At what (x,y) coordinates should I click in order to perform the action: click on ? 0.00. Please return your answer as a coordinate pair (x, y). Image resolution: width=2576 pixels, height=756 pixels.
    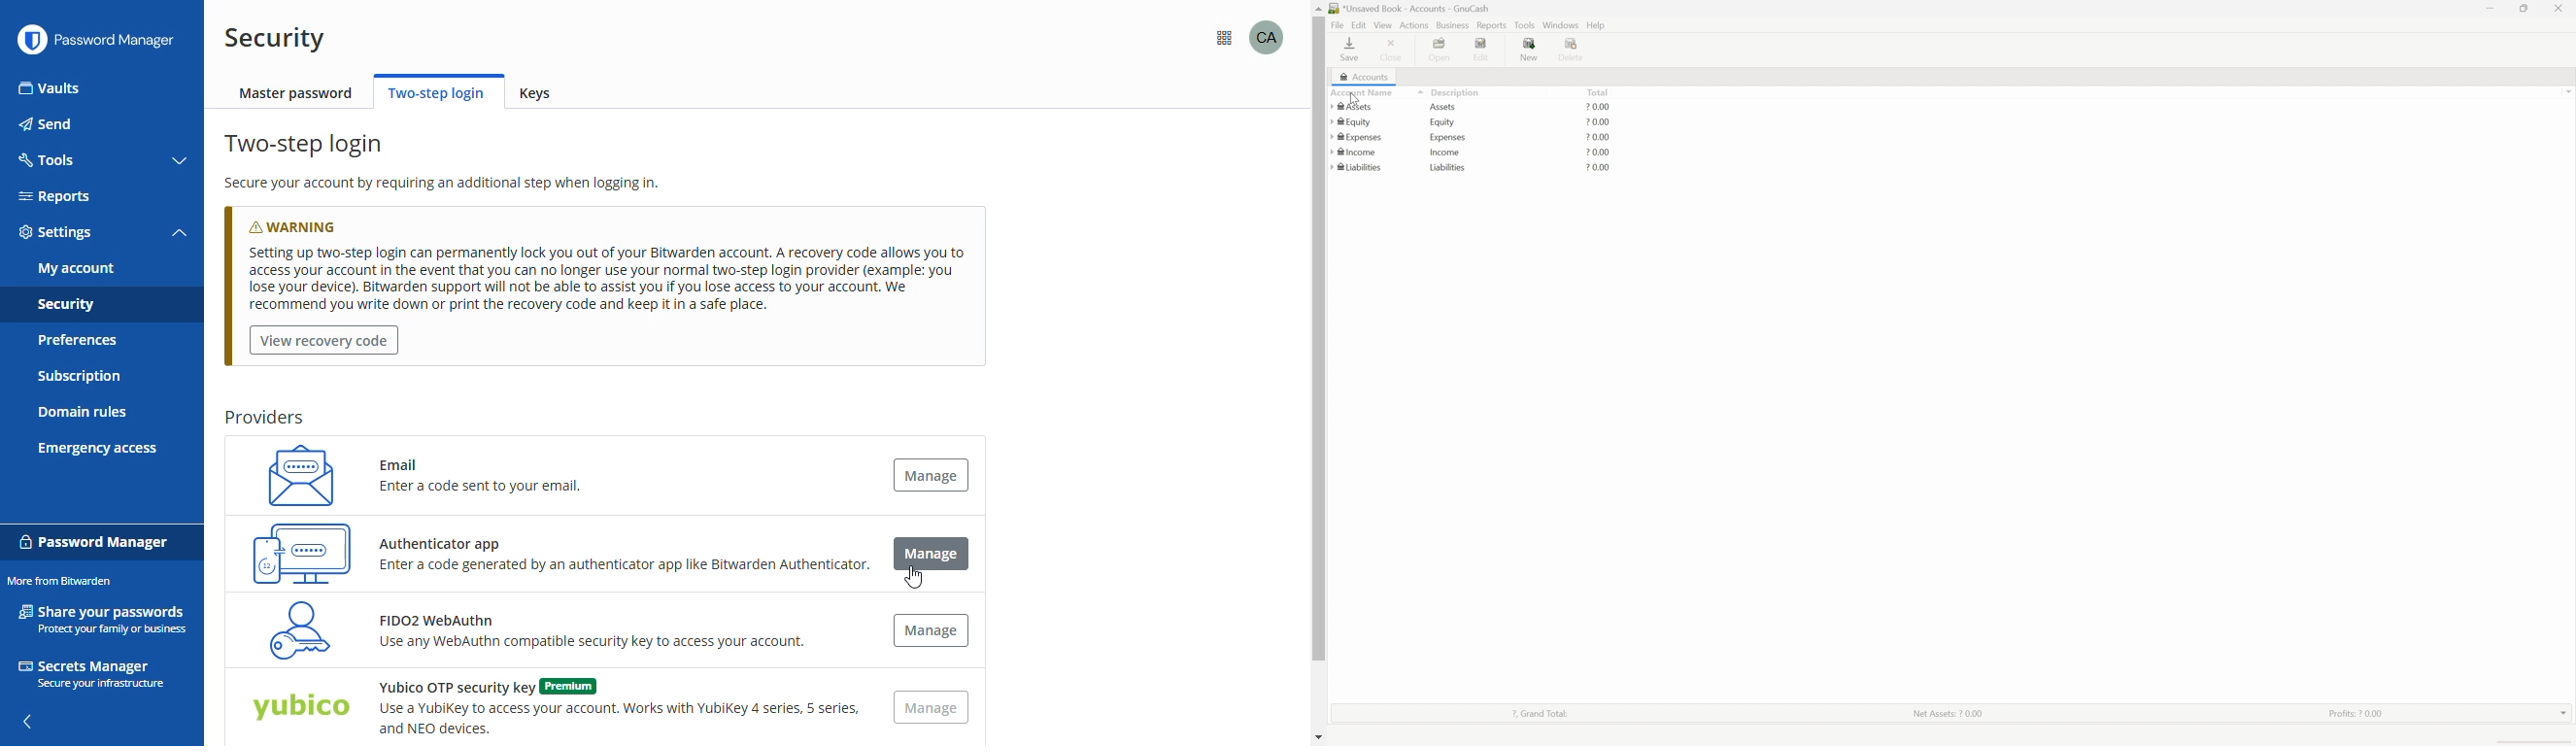
    Looking at the image, I should click on (1598, 122).